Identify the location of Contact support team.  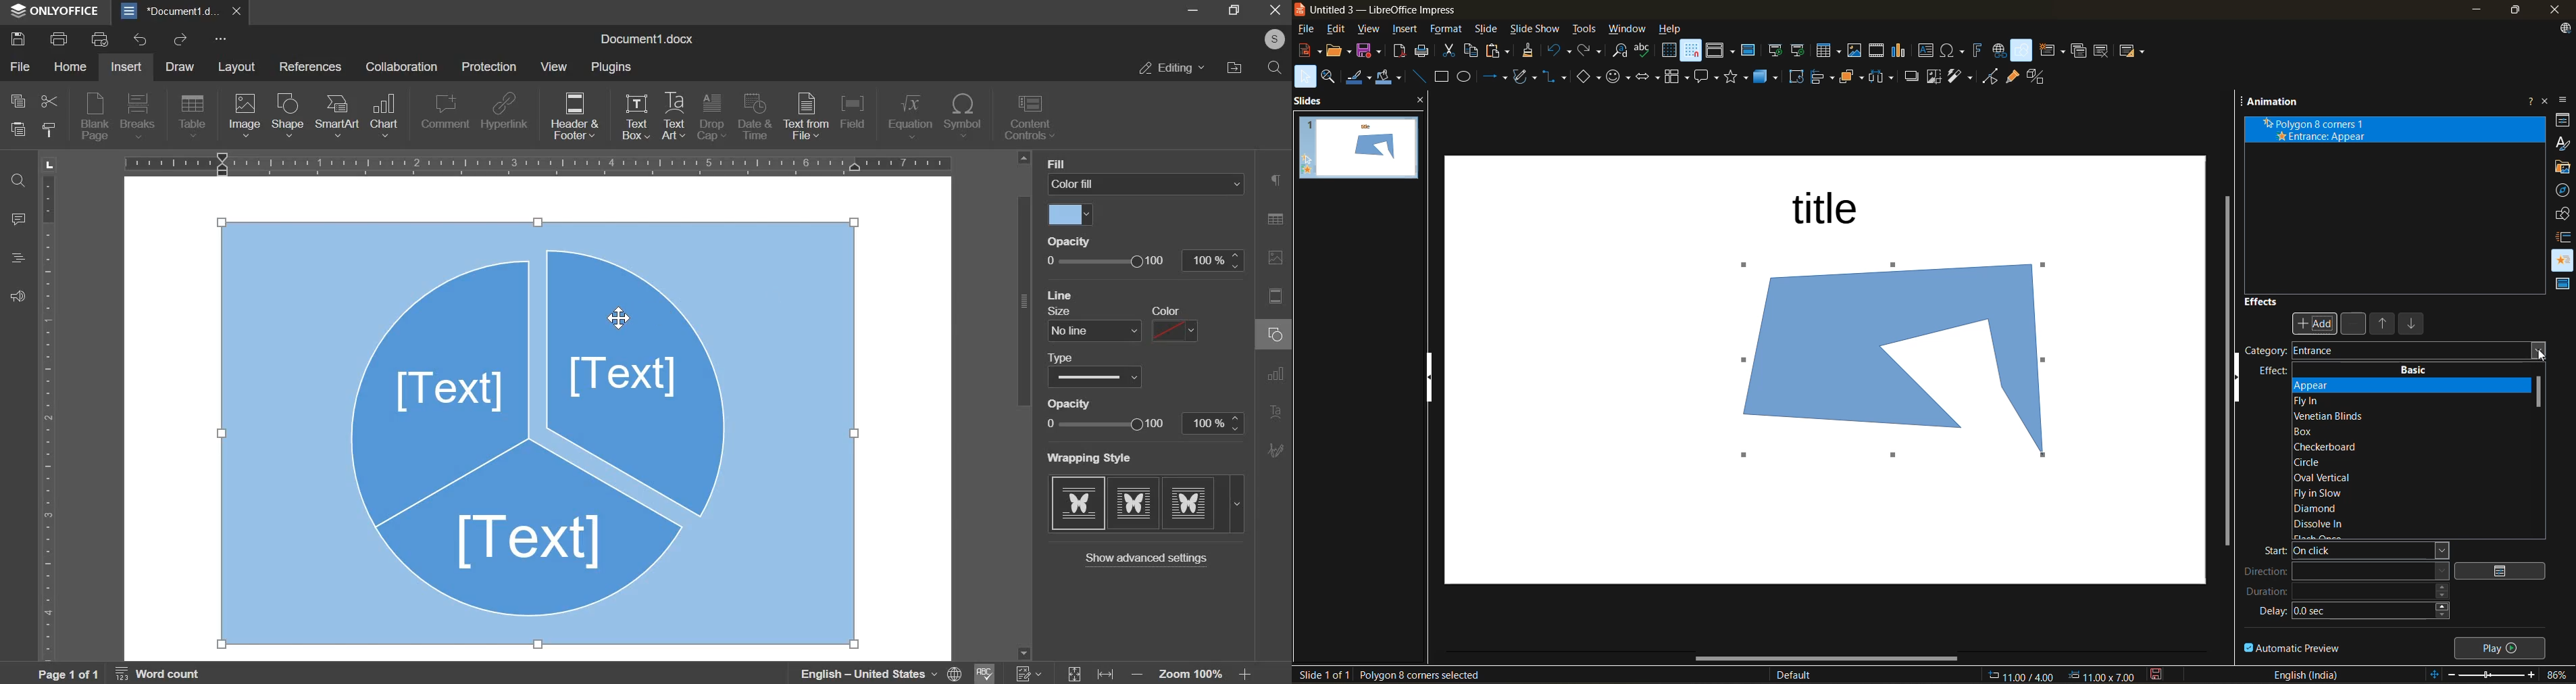
(18, 297).